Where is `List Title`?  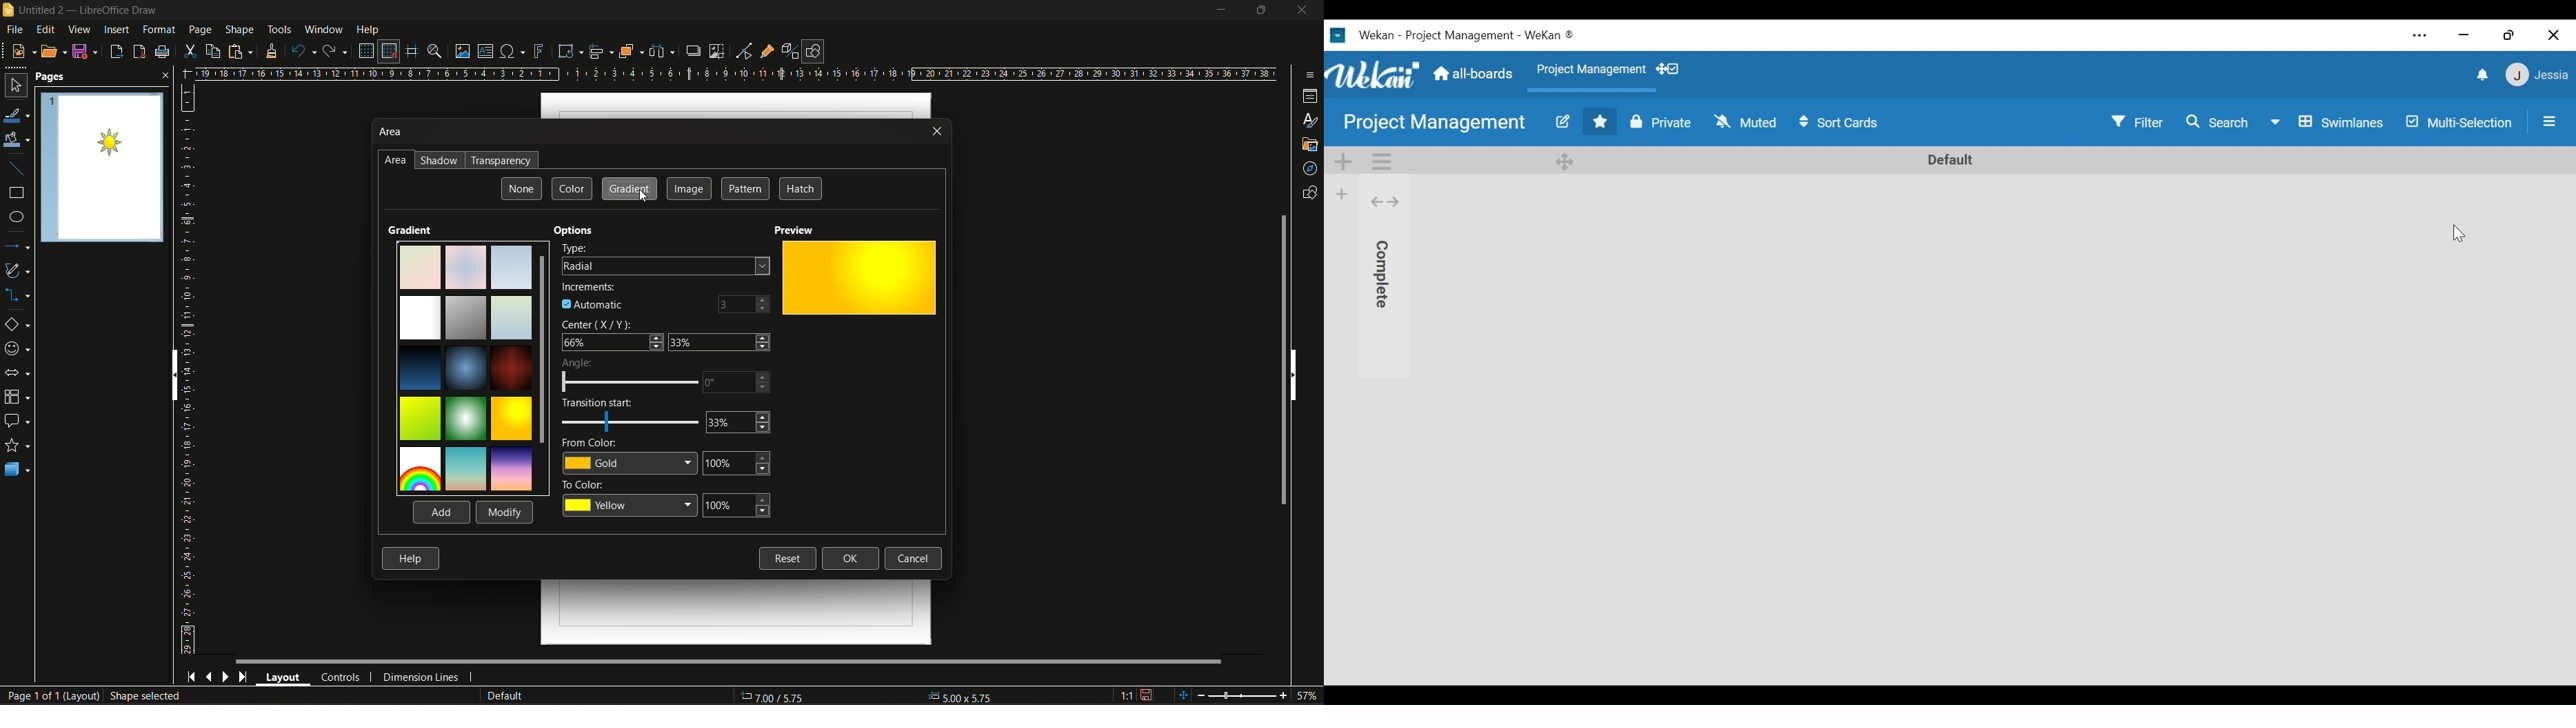 List Title is located at coordinates (1381, 270).